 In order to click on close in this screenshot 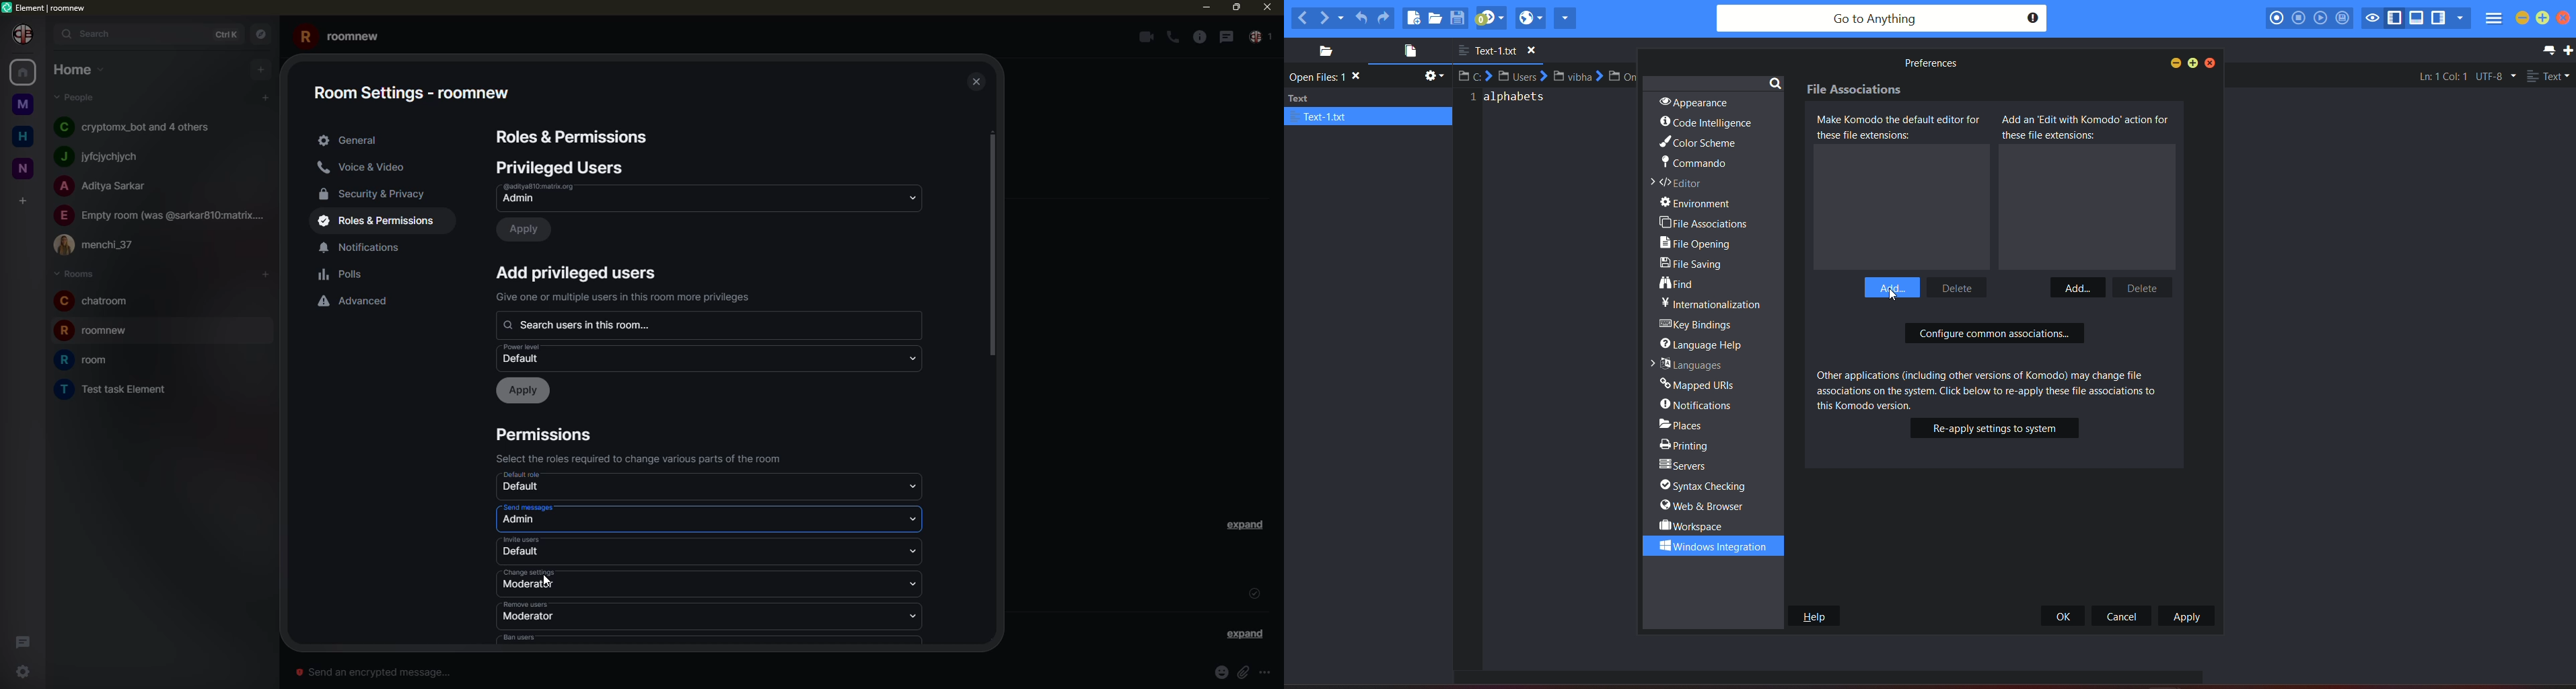, I will do `click(1266, 7)`.